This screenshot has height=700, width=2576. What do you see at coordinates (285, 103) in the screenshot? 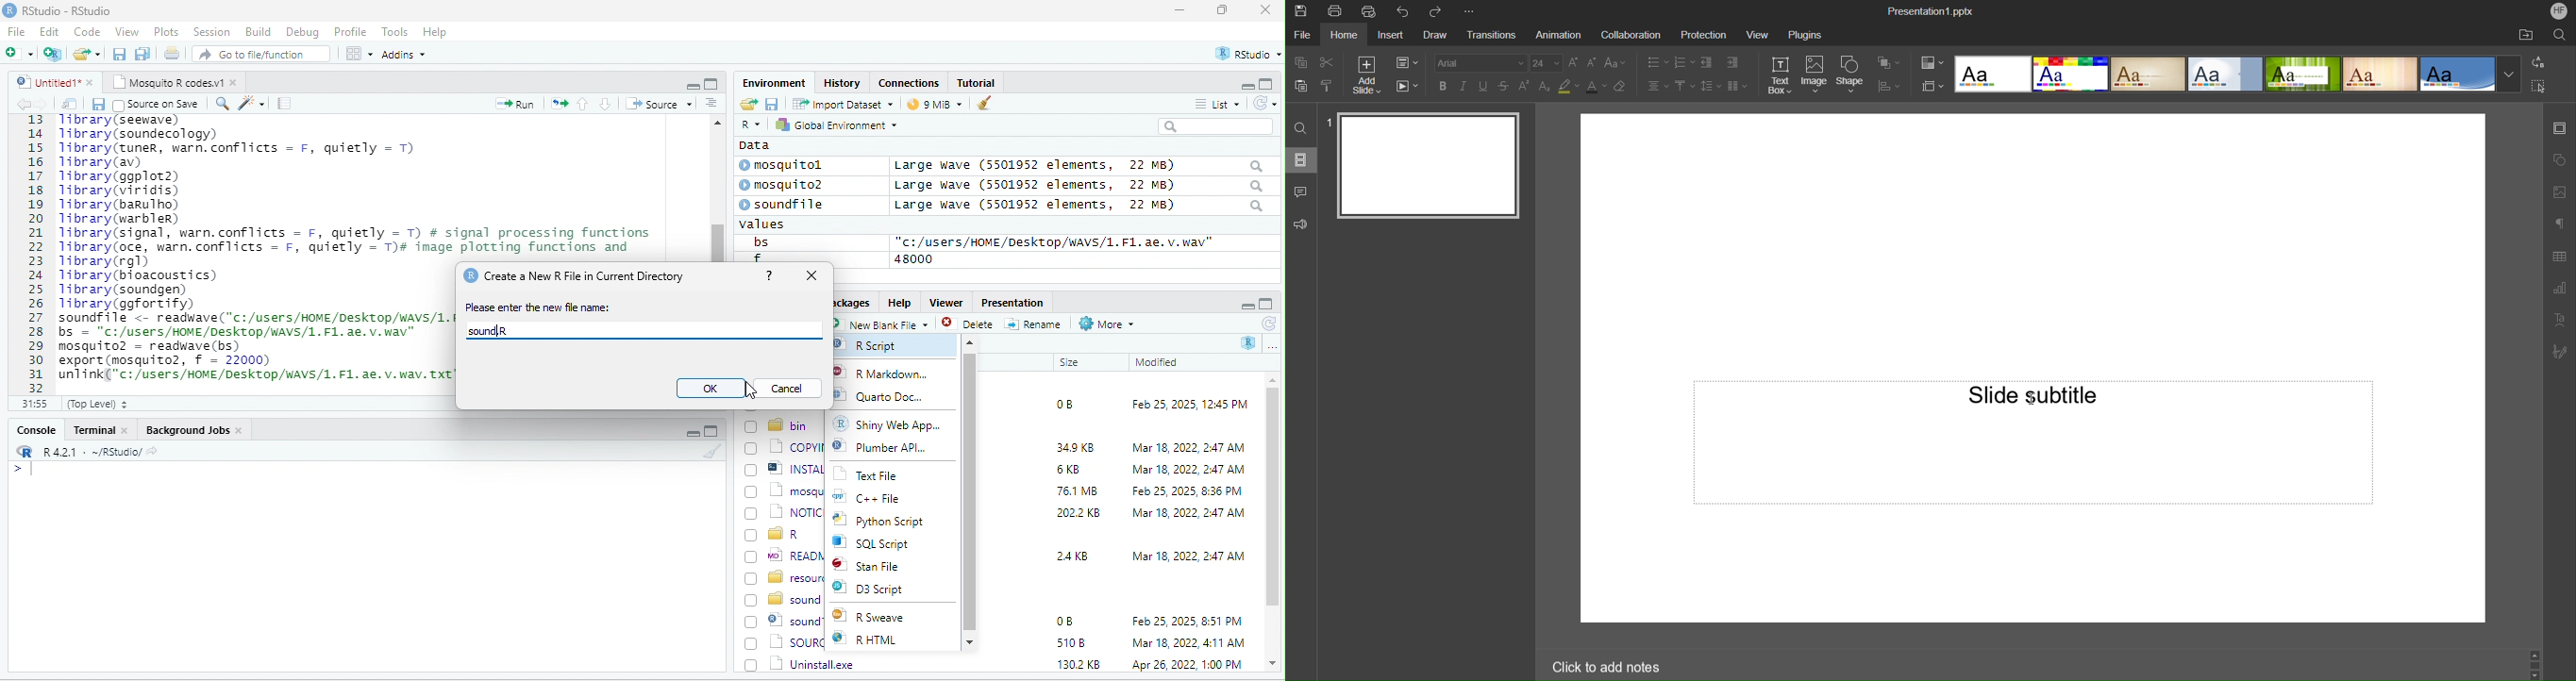
I see `note` at bounding box center [285, 103].